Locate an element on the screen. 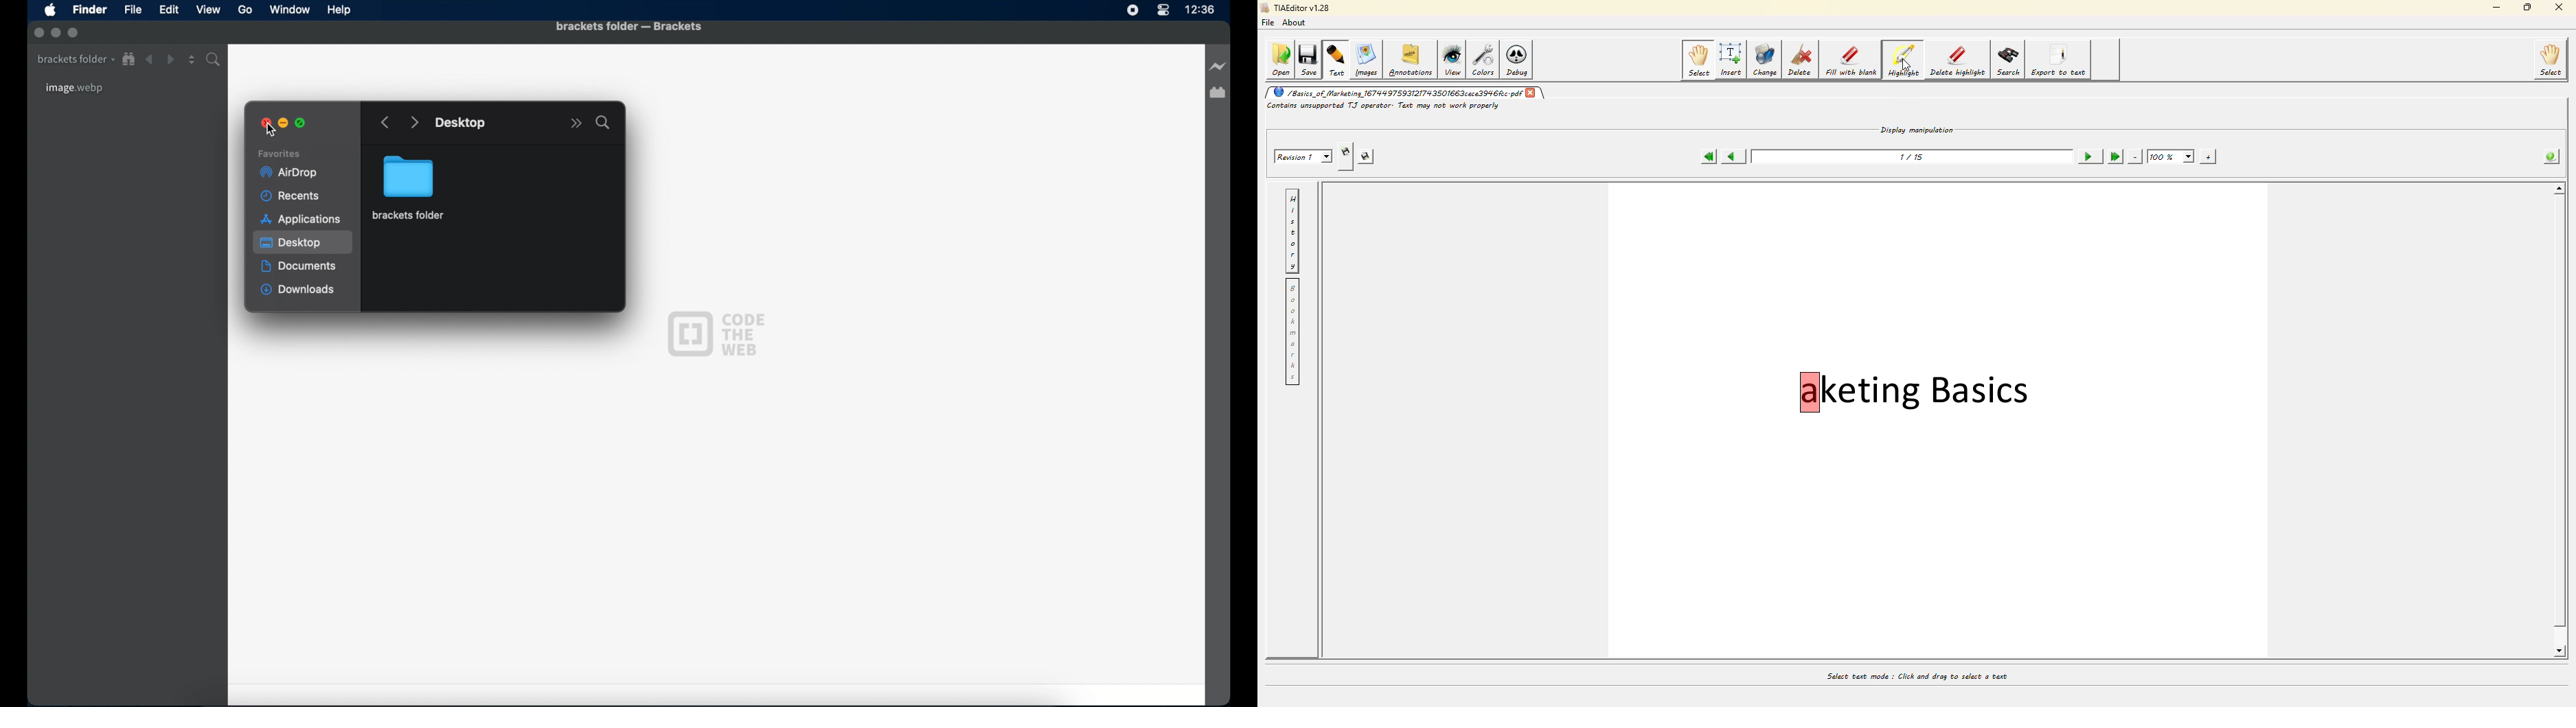 This screenshot has height=728, width=2576. extension manager is located at coordinates (1218, 93).